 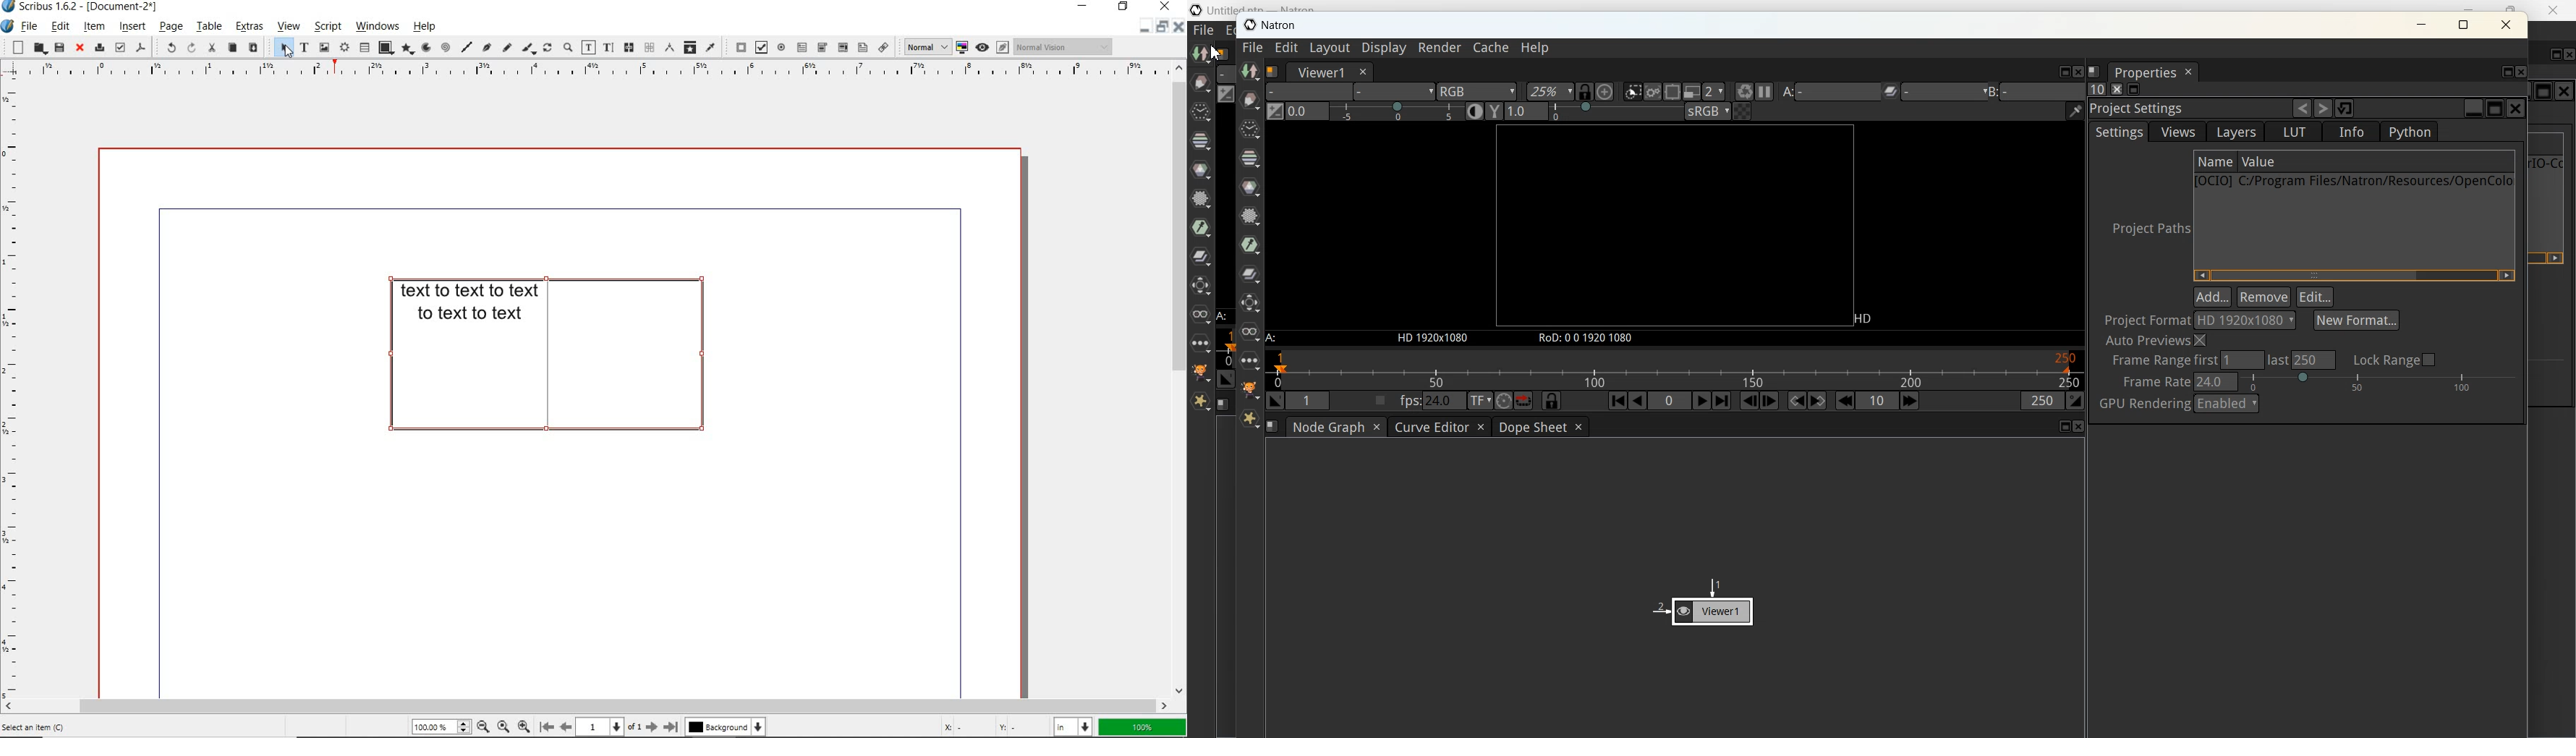 What do you see at coordinates (1180, 380) in the screenshot?
I see `scrollbar` at bounding box center [1180, 380].